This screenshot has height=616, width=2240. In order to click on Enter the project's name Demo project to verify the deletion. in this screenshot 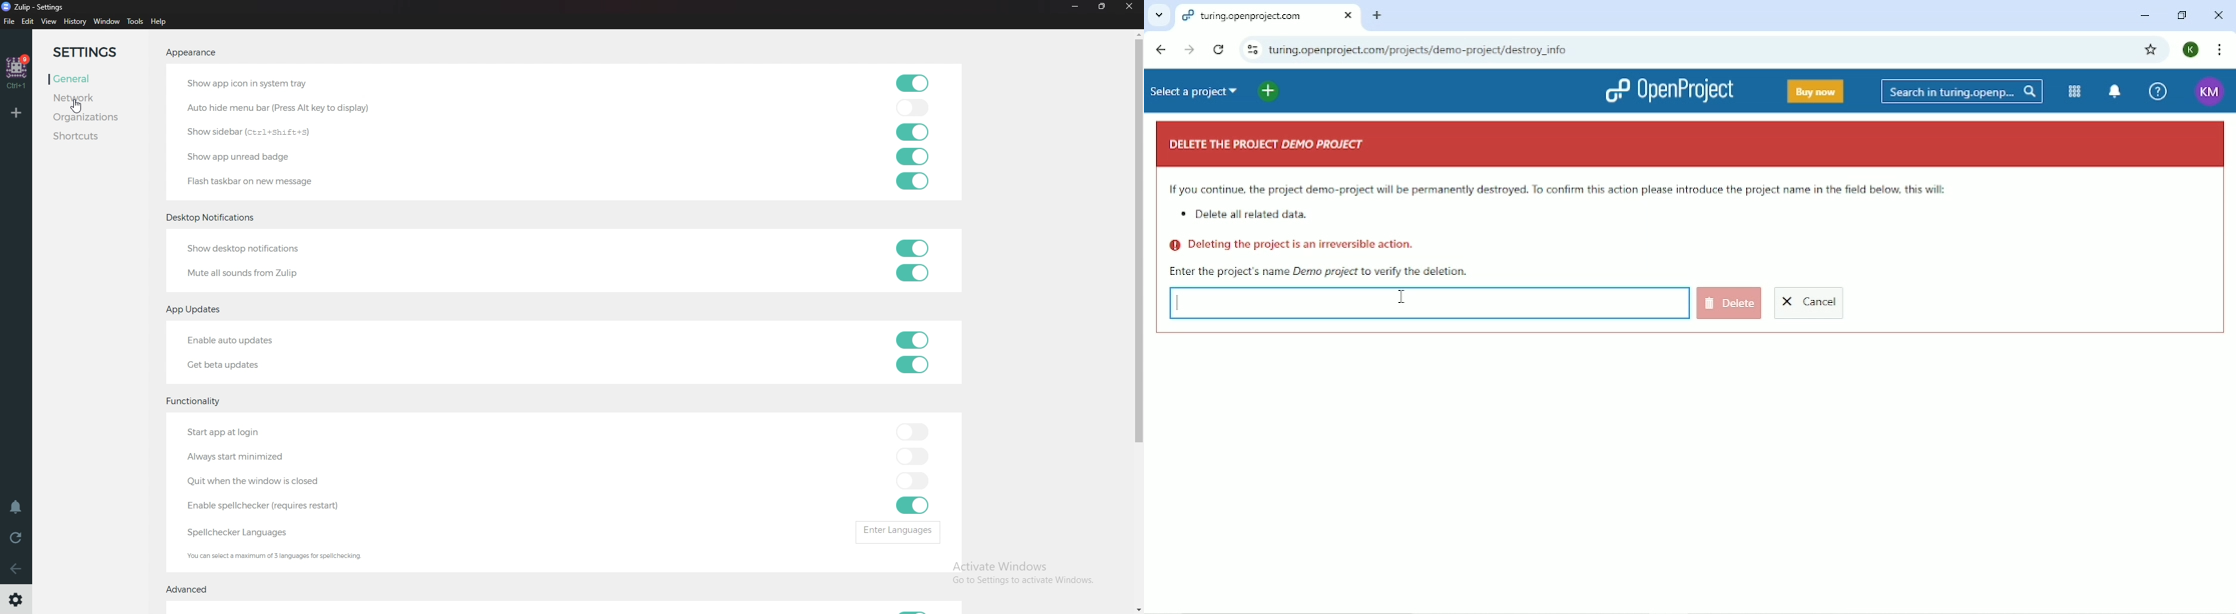, I will do `click(1319, 271)`.